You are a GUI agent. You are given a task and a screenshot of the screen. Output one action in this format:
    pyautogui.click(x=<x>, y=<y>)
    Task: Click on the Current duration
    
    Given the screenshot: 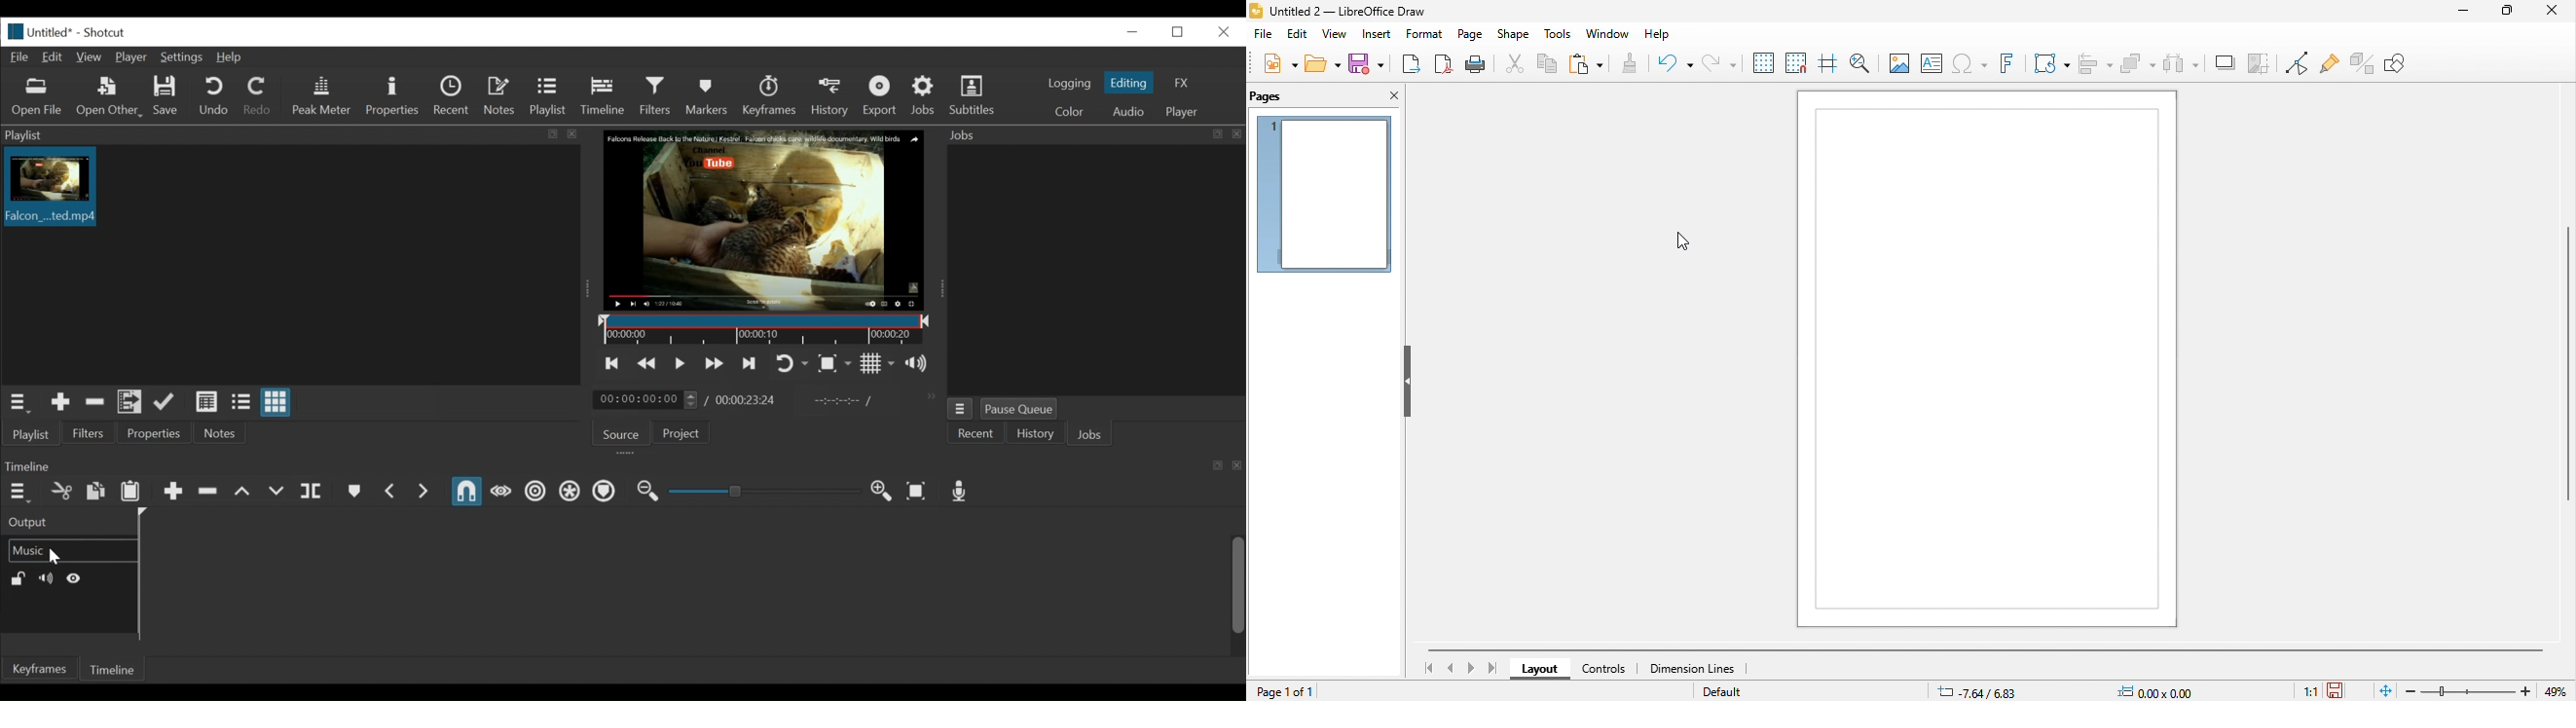 What is the action you would take?
    pyautogui.click(x=646, y=400)
    